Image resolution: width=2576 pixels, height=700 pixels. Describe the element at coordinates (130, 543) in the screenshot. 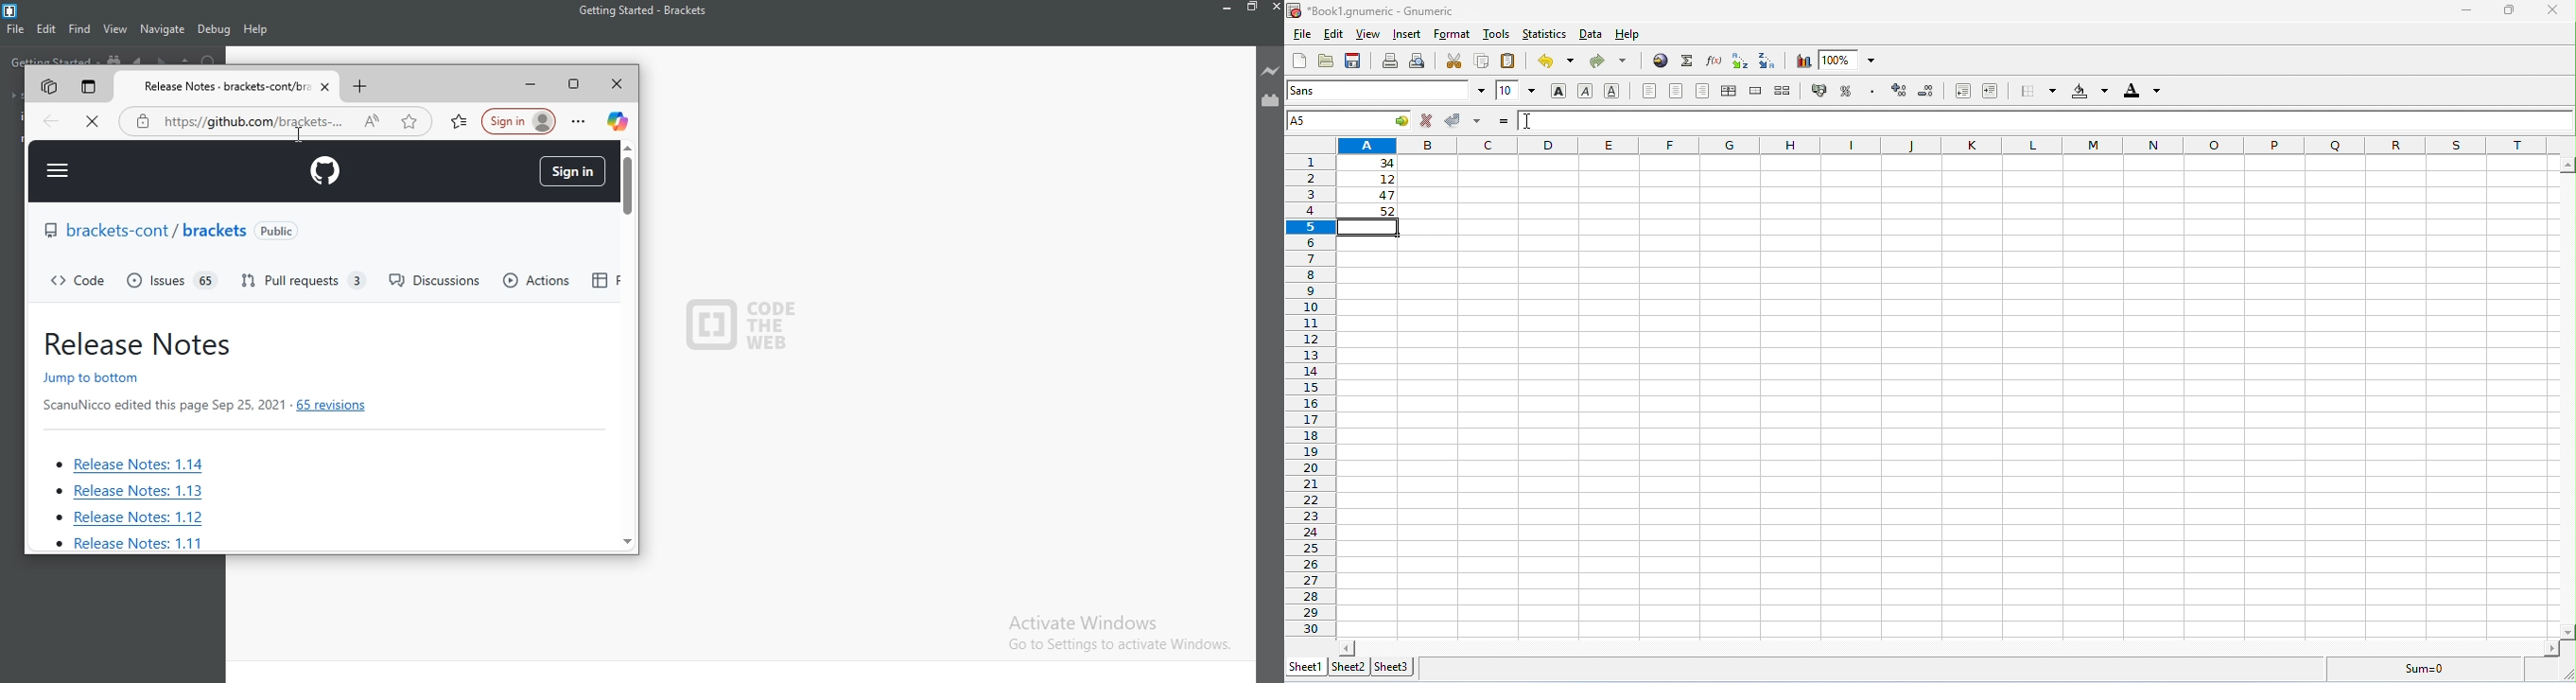

I see `release notes 1.11` at that location.